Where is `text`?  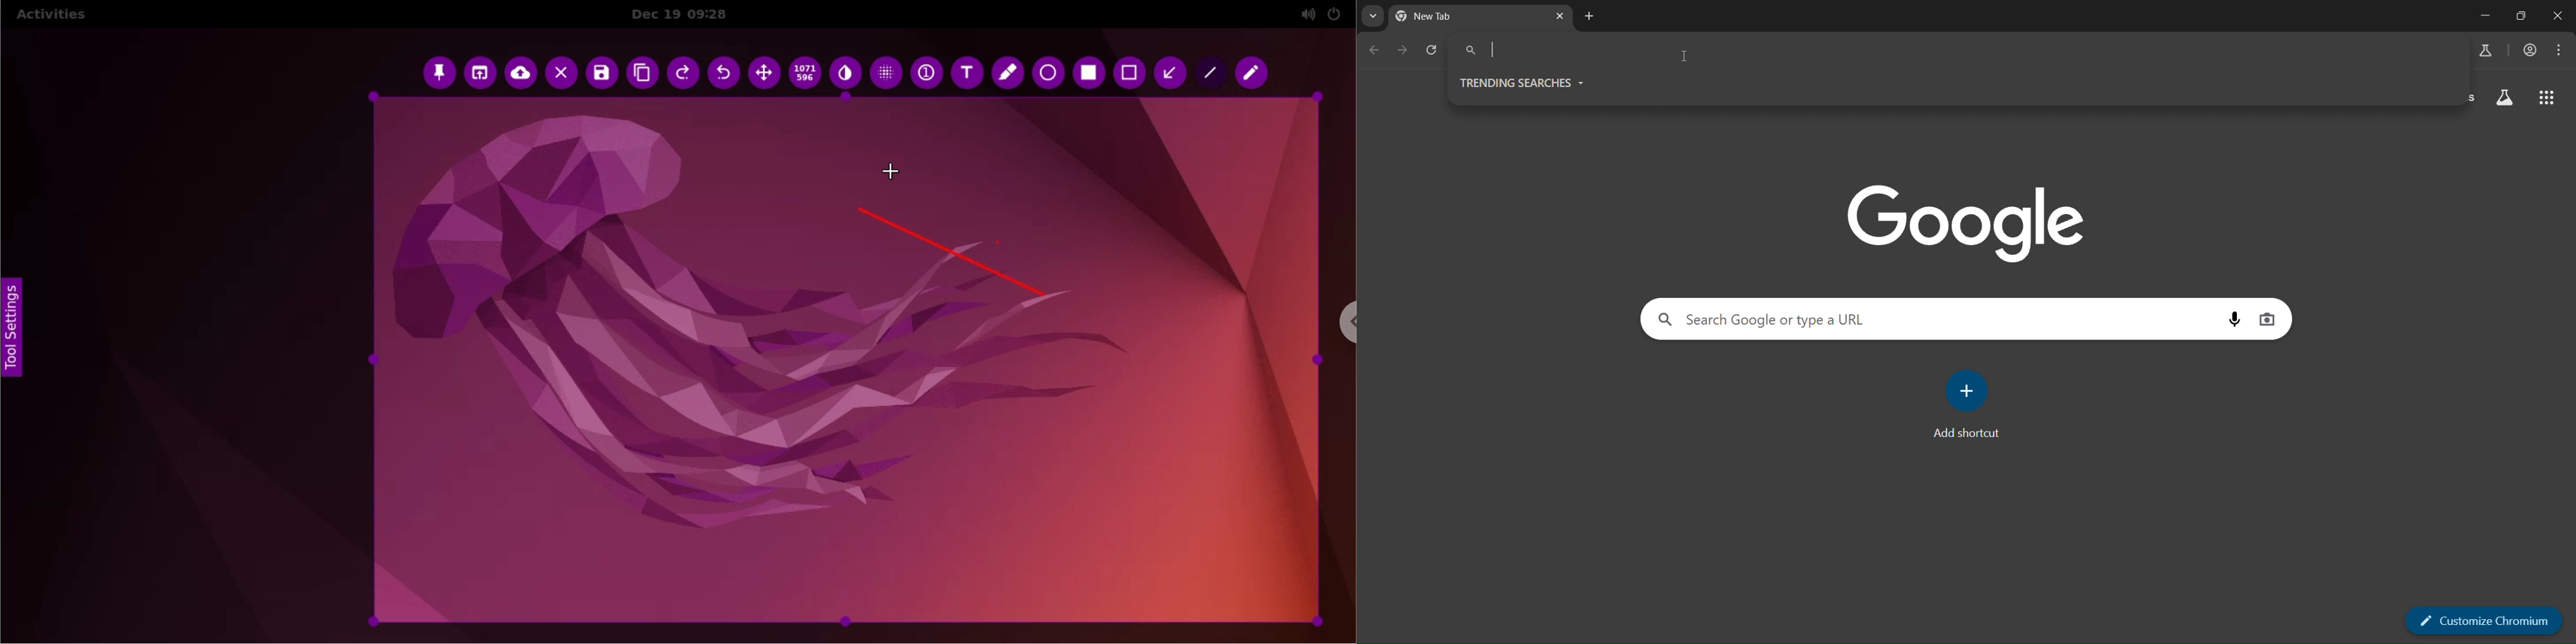 text is located at coordinates (964, 73).